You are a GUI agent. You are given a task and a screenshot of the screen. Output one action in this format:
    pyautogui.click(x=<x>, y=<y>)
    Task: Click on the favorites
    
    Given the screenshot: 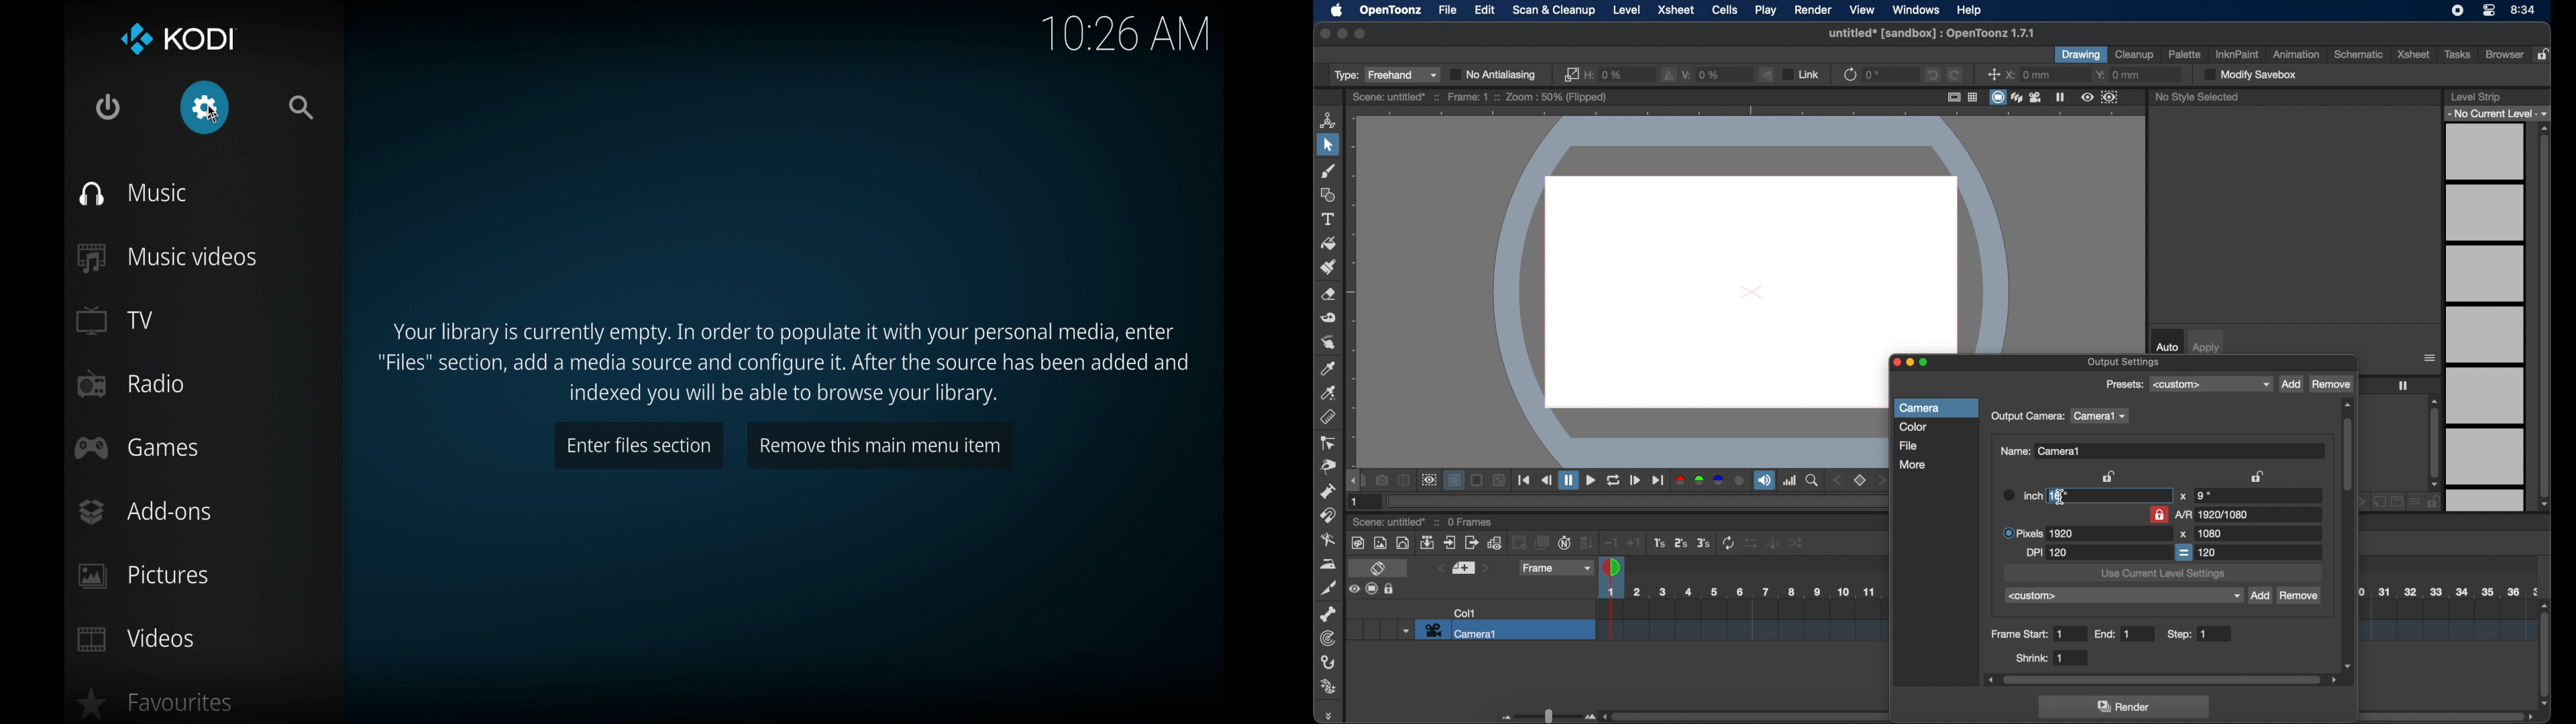 What is the action you would take?
    pyautogui.click(x=157, y=702)
    